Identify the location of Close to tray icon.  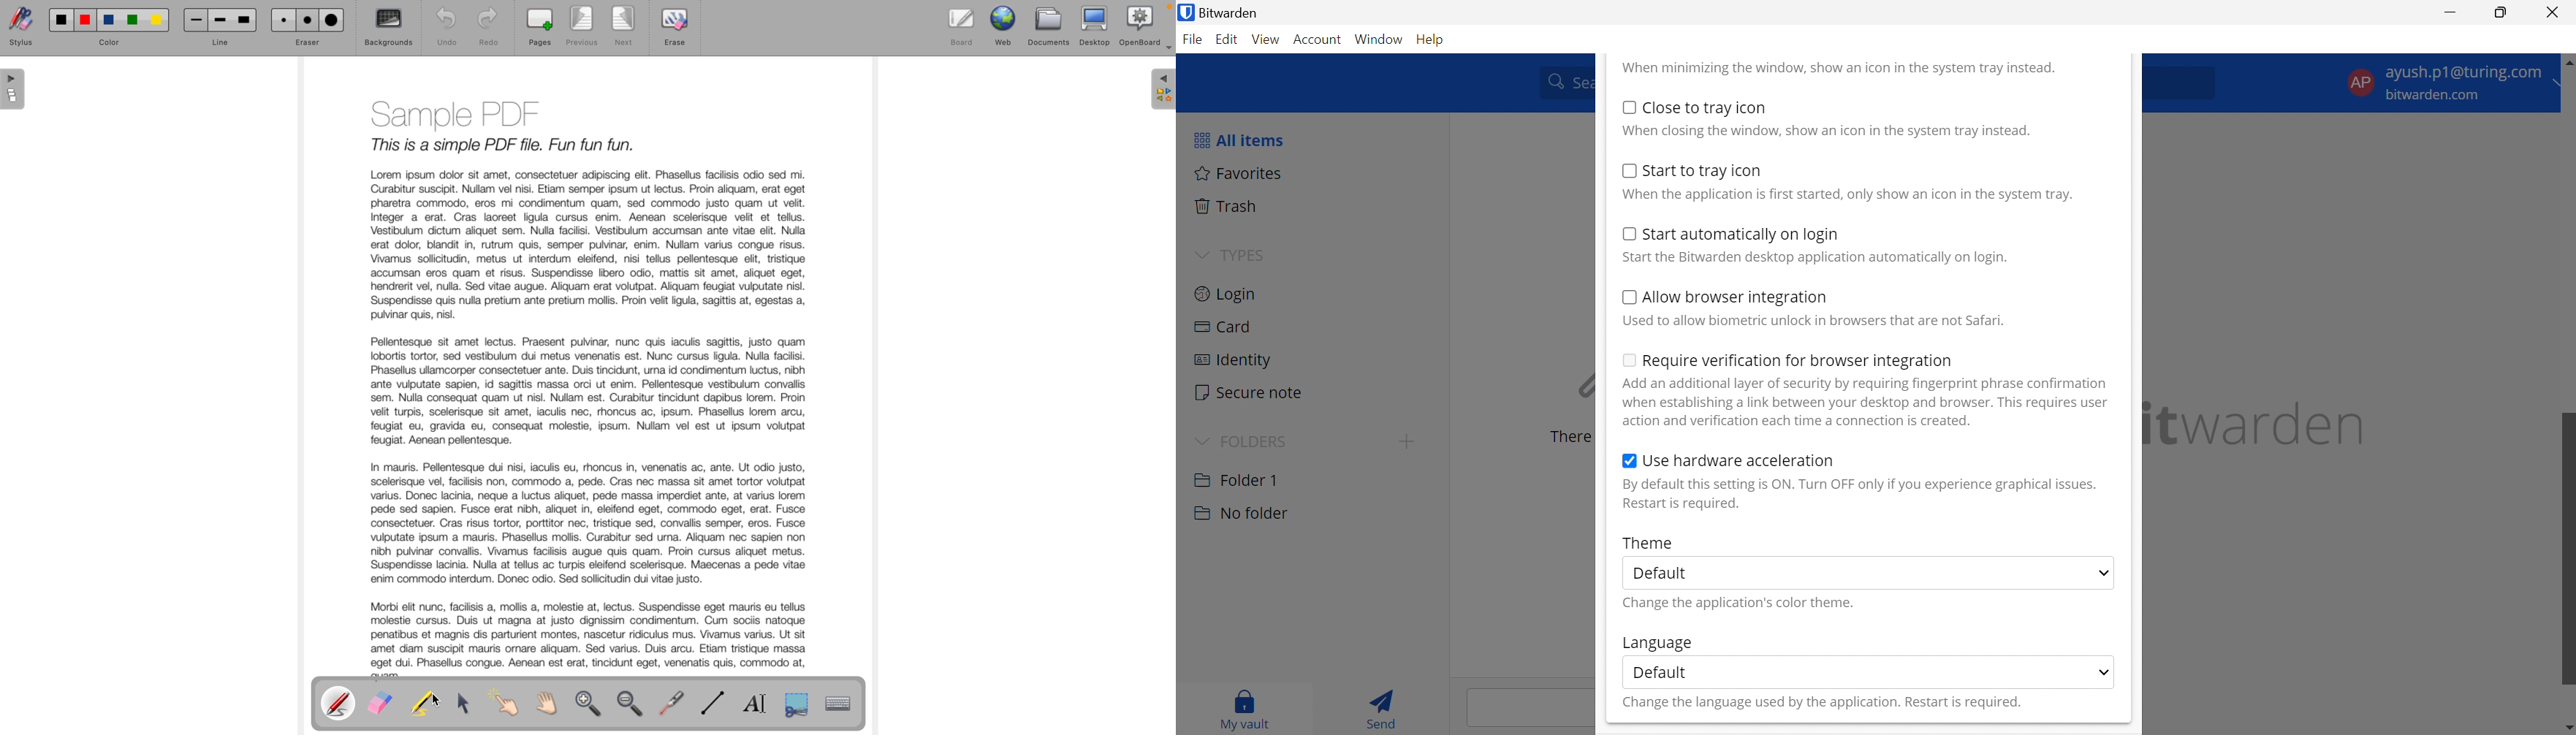
(1706, 107).